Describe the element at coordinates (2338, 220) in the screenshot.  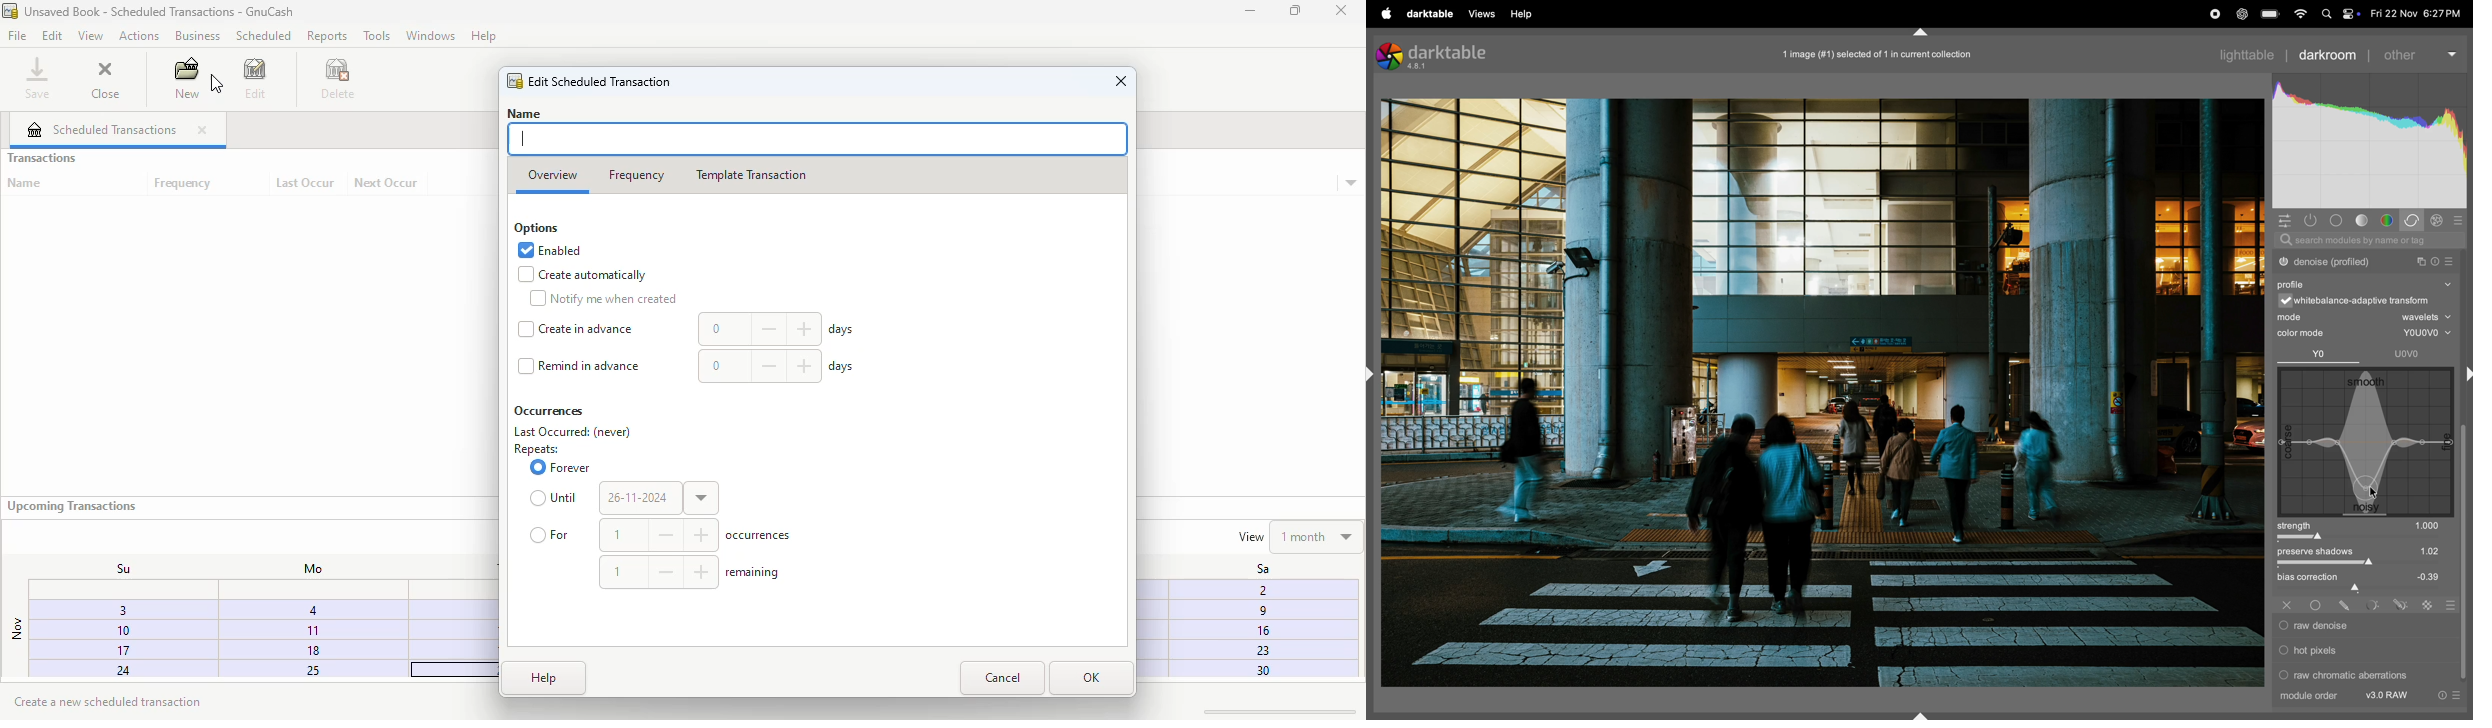
I see `tone` at that location.